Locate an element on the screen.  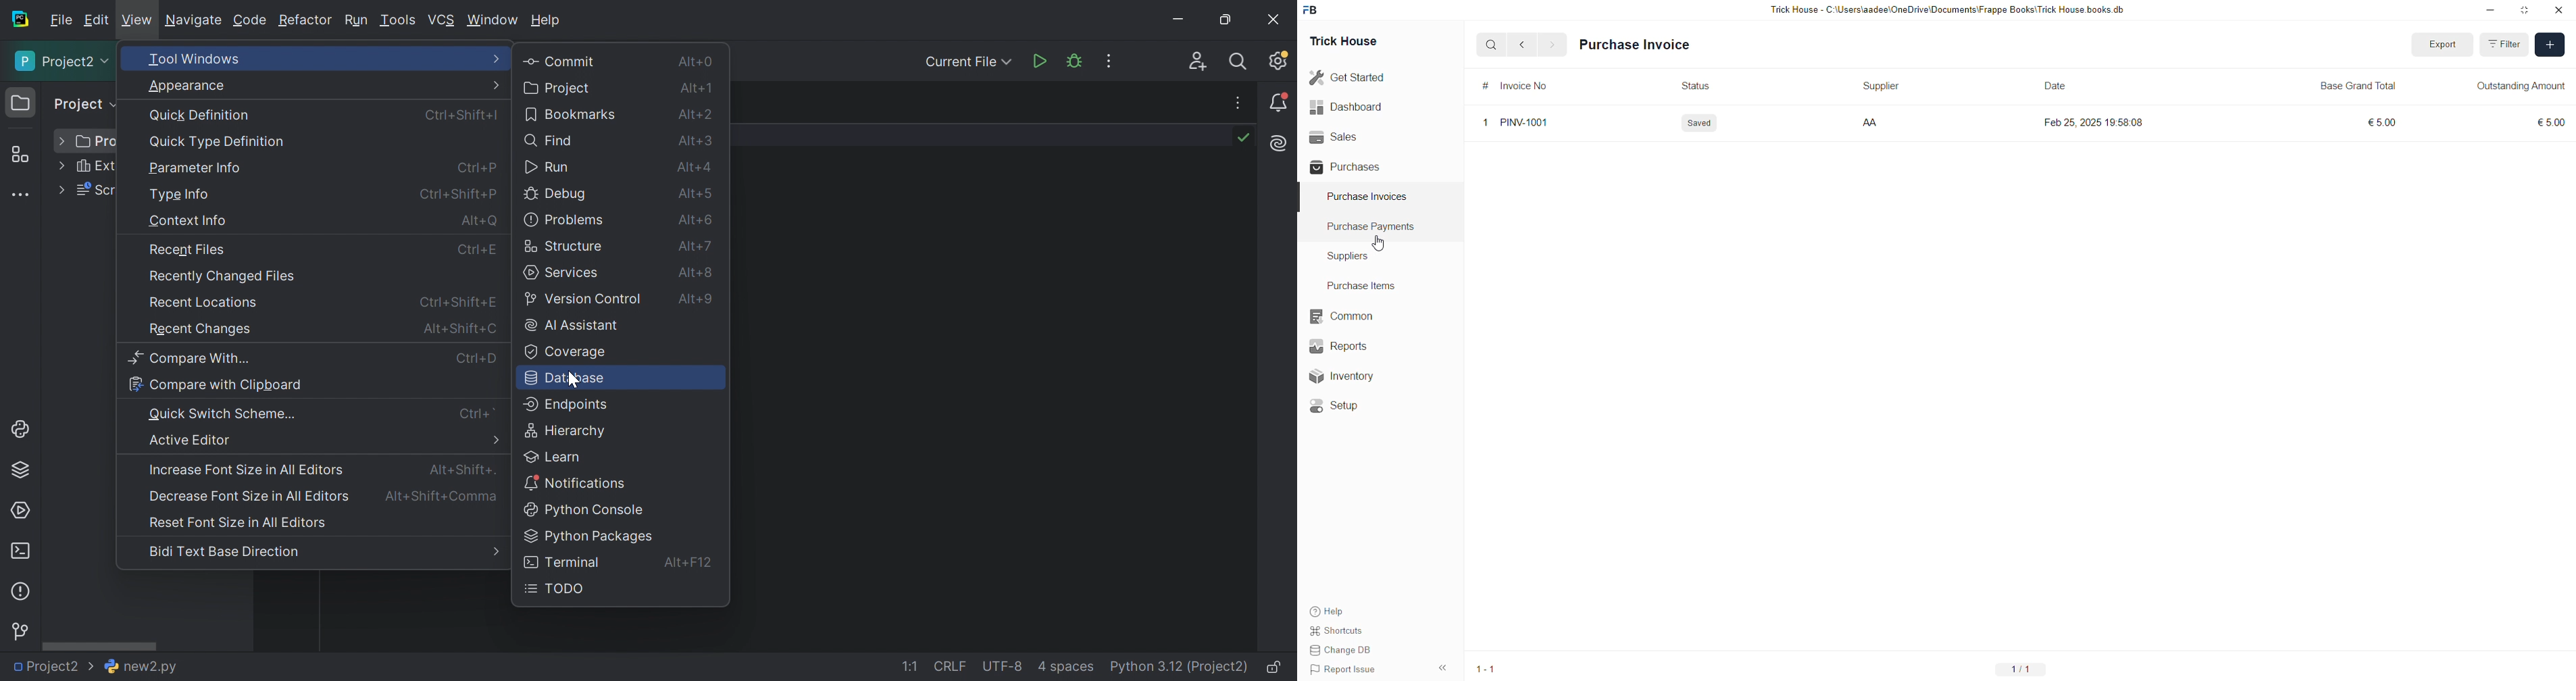
More is located at coordinates (61, 165).